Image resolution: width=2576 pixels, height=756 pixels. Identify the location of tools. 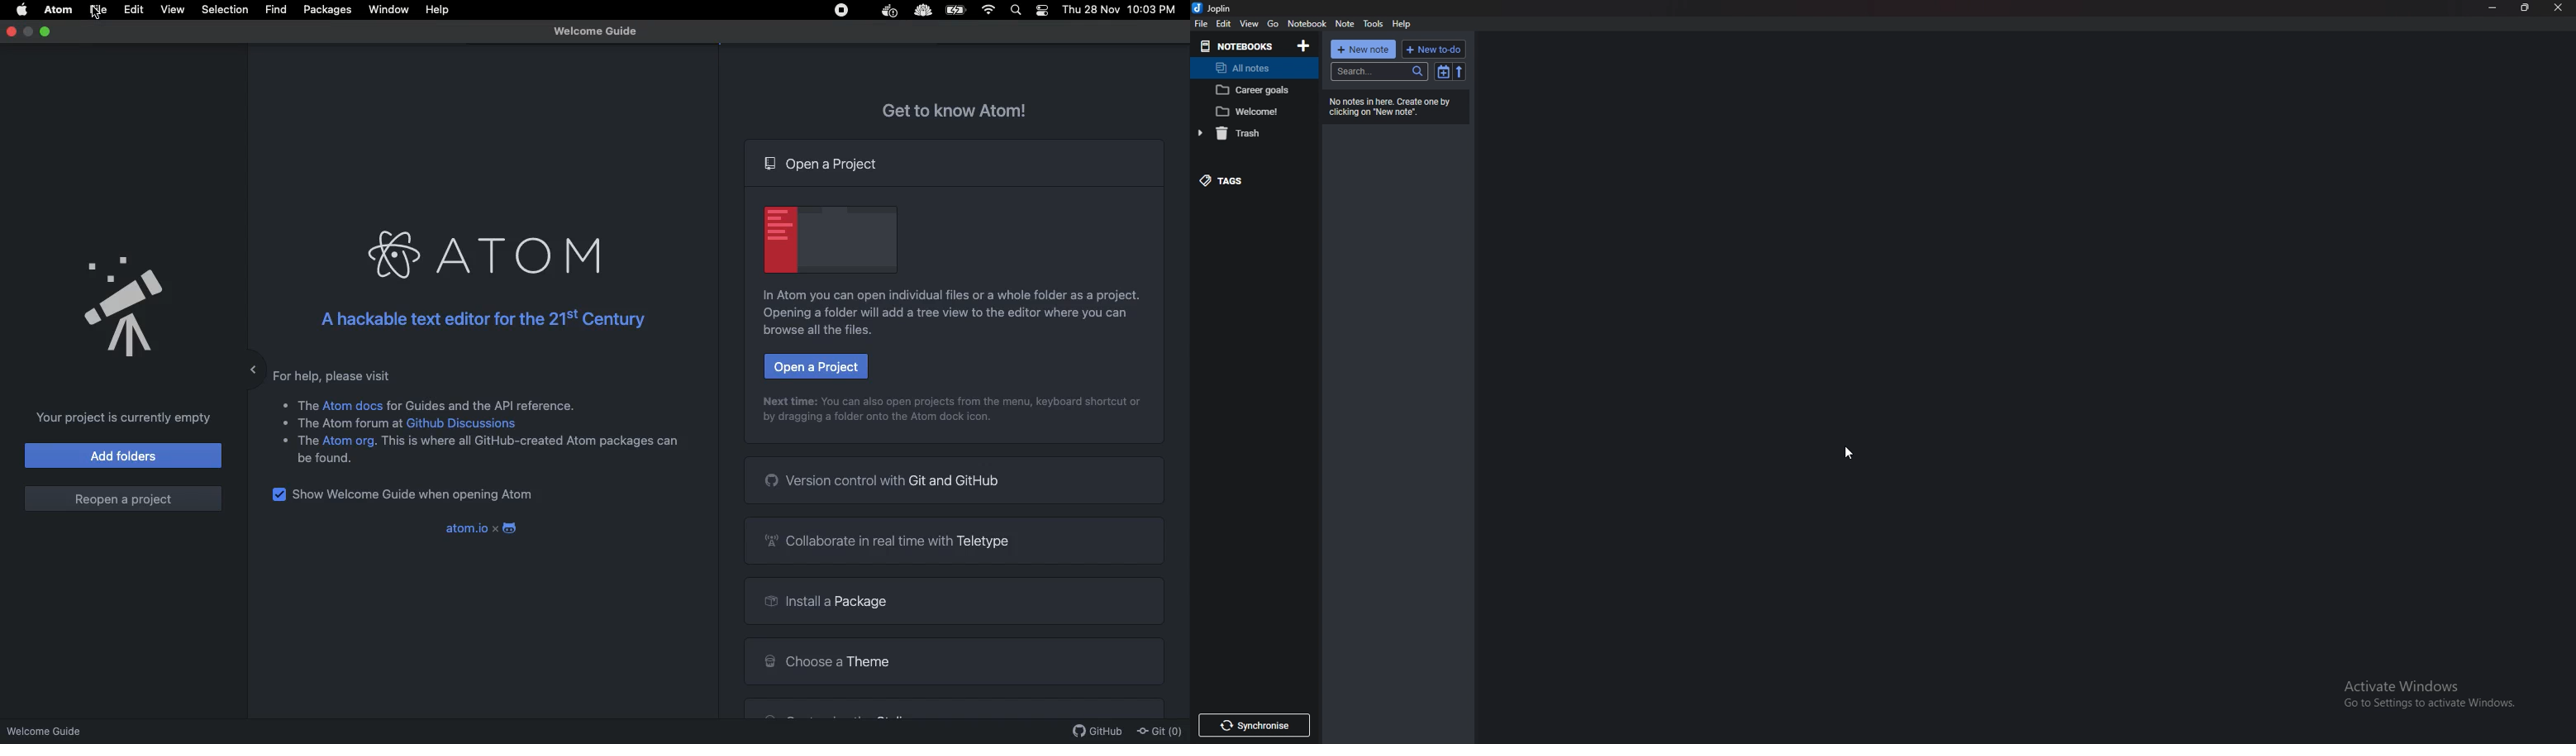
(1374, 23).